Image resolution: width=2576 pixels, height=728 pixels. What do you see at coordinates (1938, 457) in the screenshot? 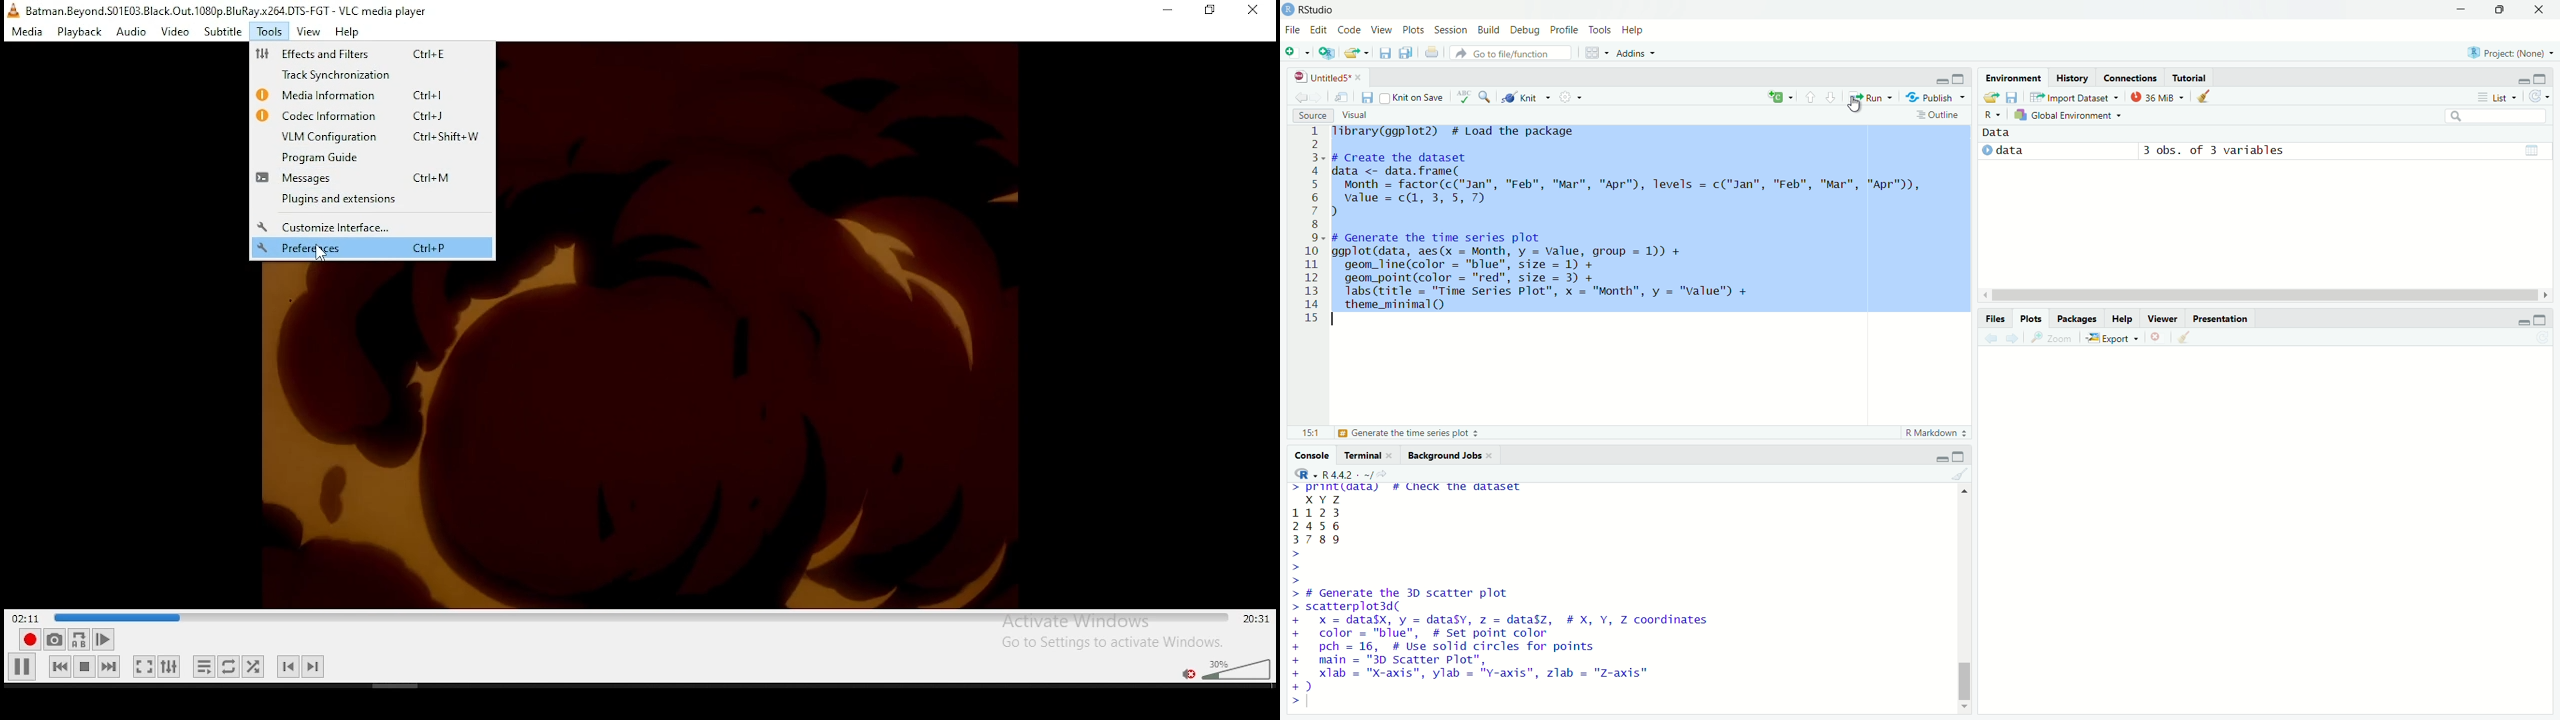
I see `minimize` at bounding box center [1938, 457].